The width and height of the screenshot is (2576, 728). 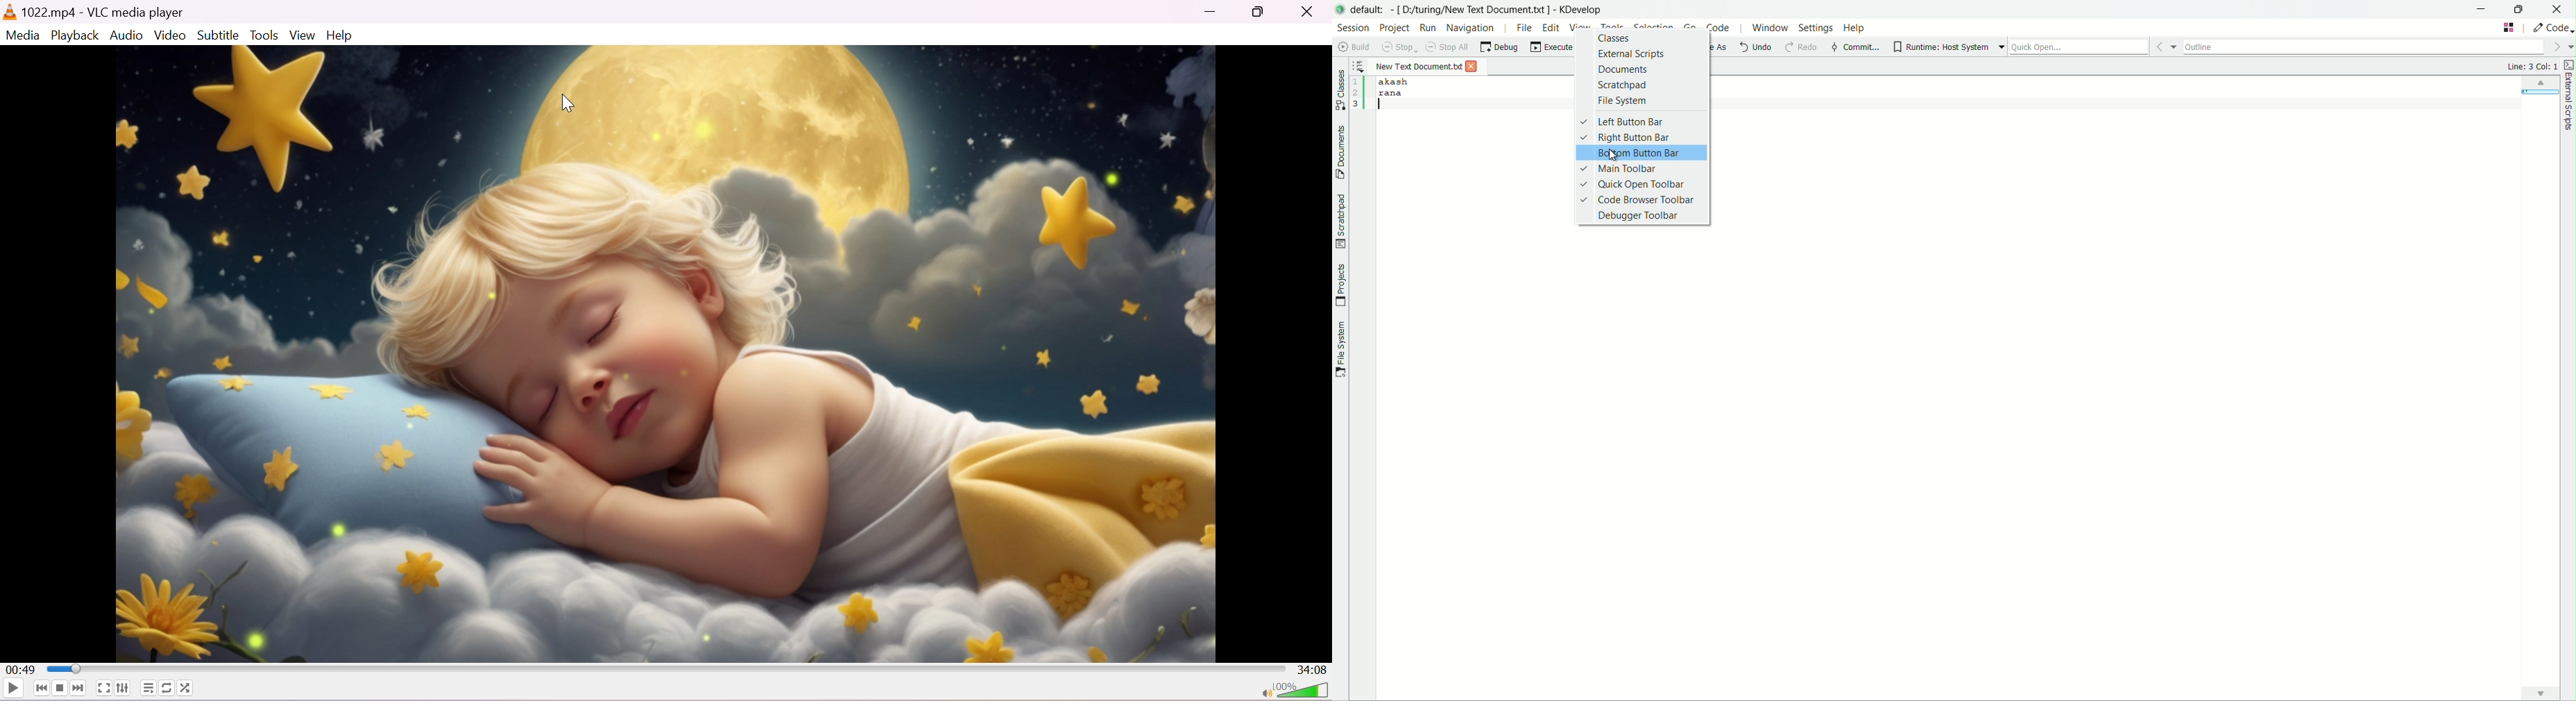 I want to click on Playback, so click(x=74, y=35).